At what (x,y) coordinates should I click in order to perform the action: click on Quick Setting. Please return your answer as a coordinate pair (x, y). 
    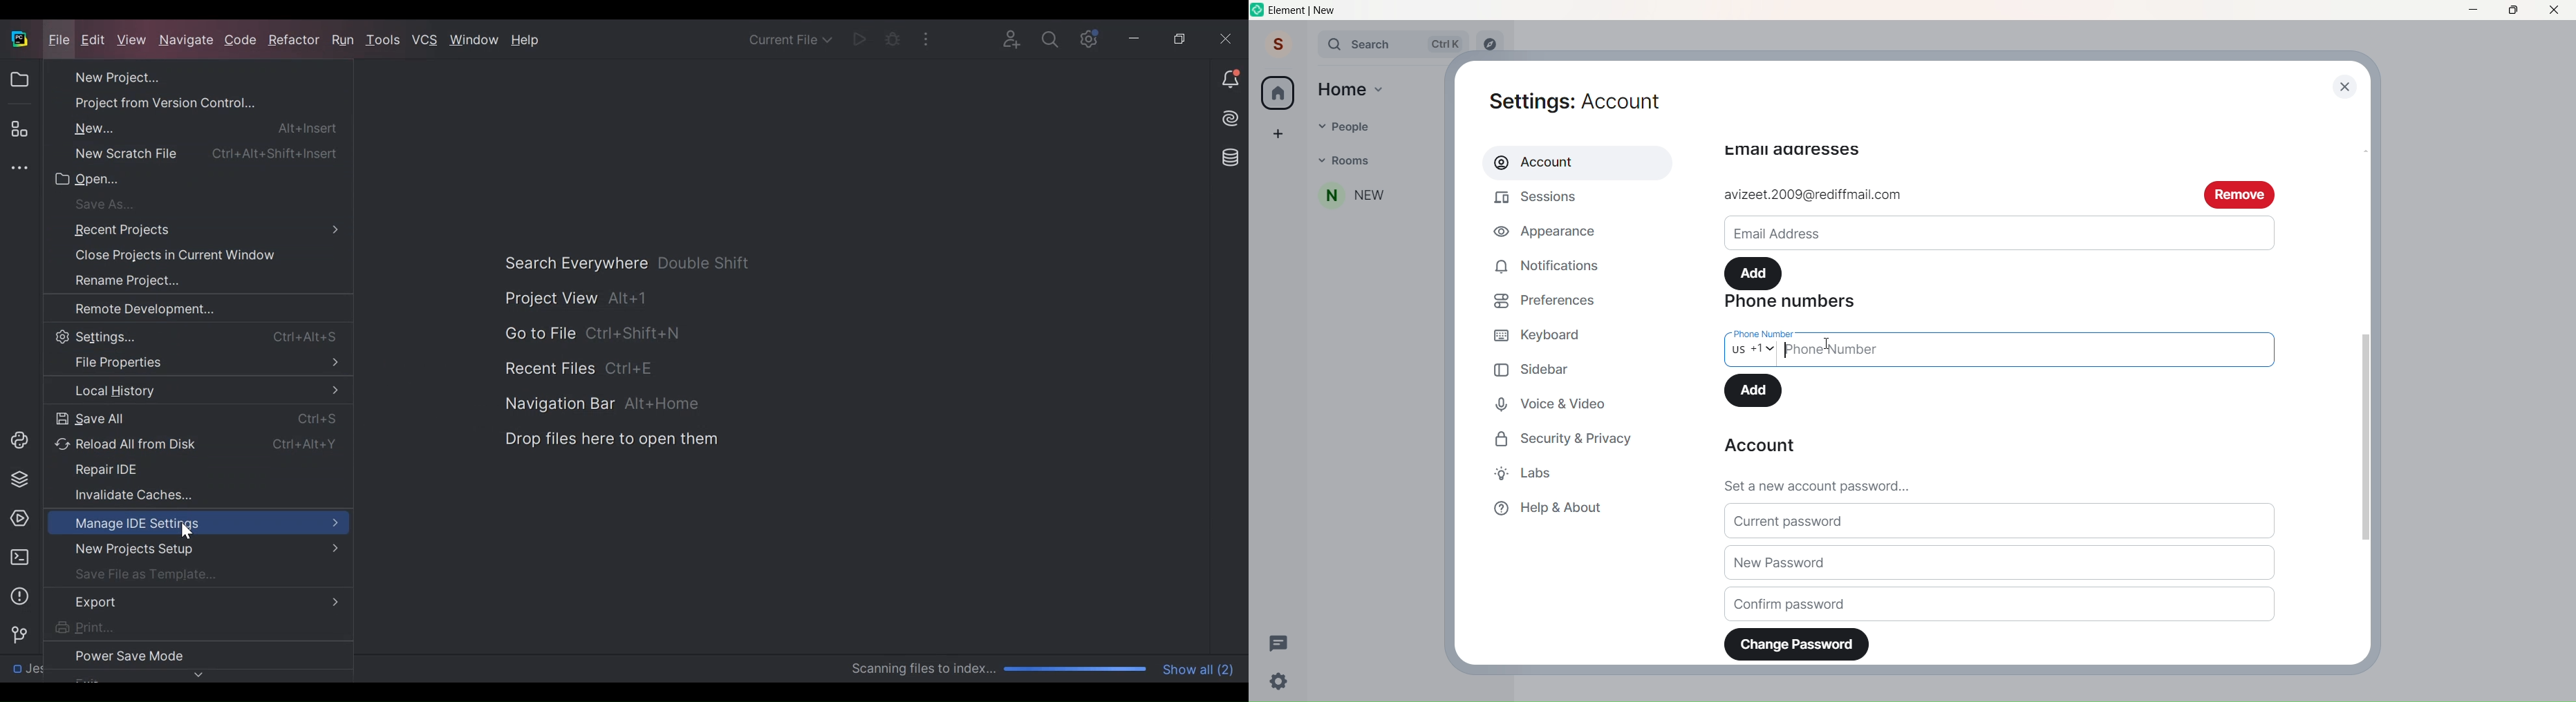
    Looking at the image, I should click on (1280, 683).